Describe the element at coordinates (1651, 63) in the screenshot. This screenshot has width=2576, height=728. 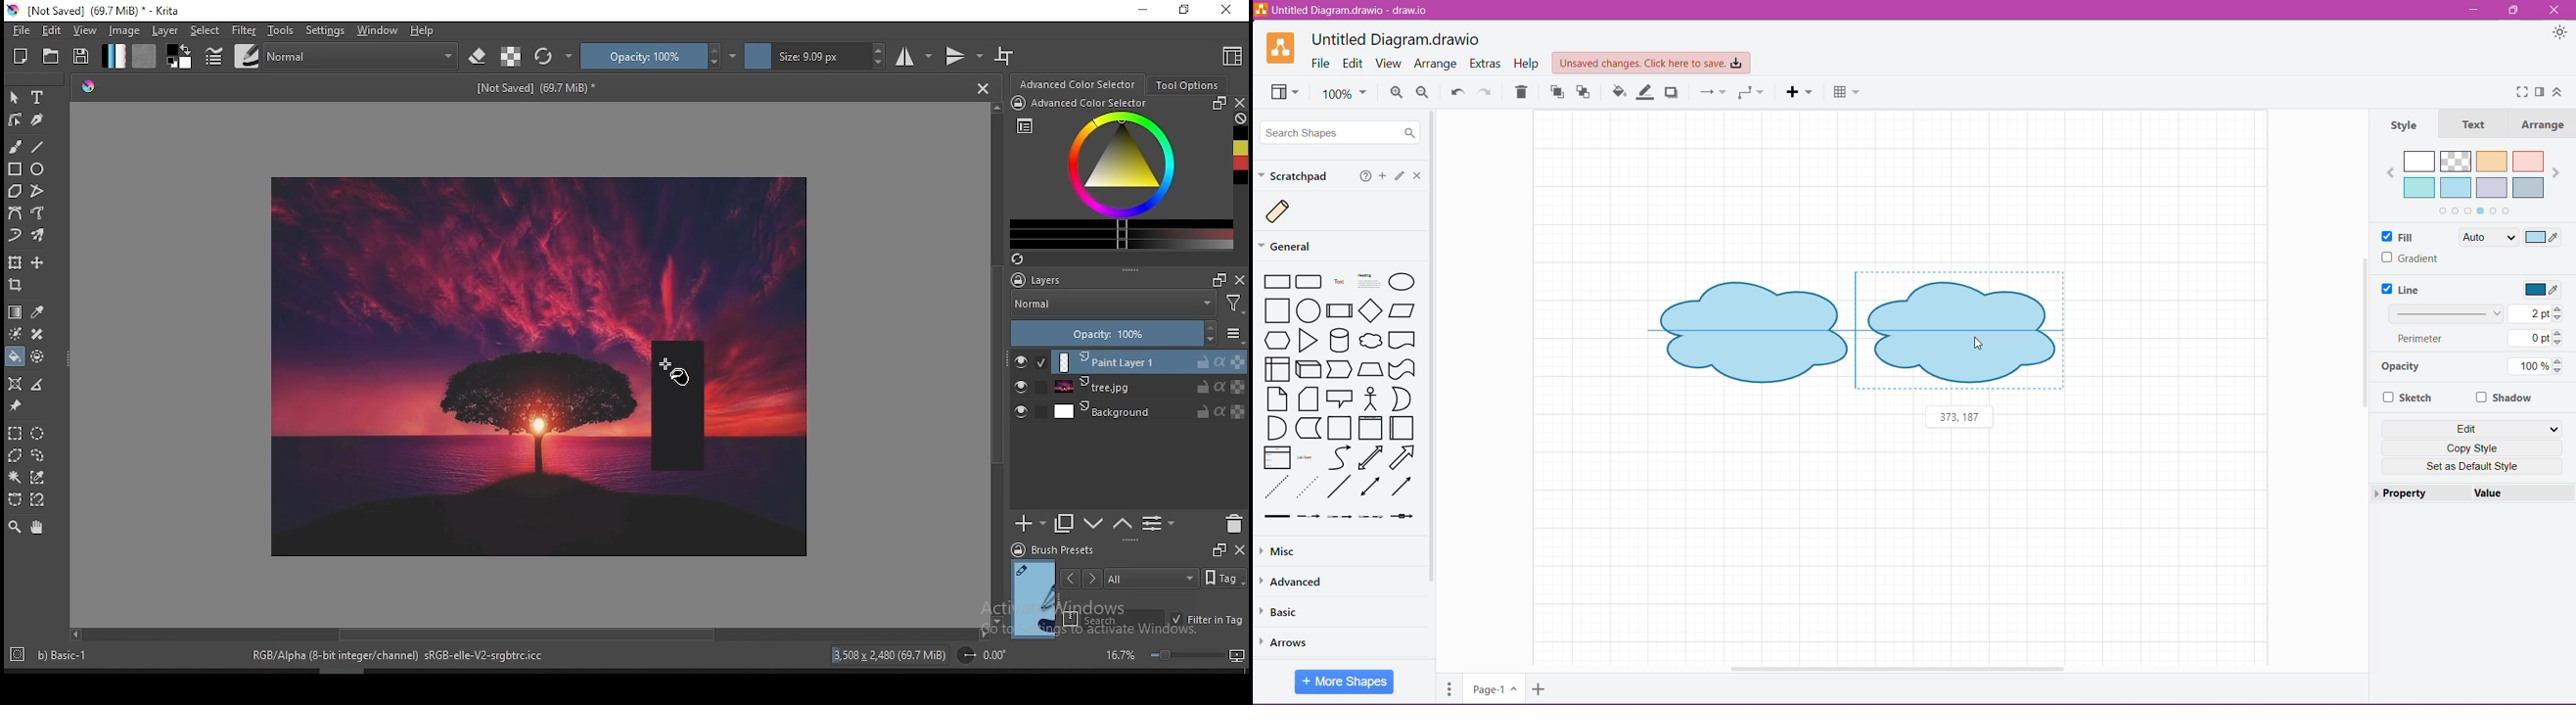
I see `Unsaved Changes. Click here to save` at that location.